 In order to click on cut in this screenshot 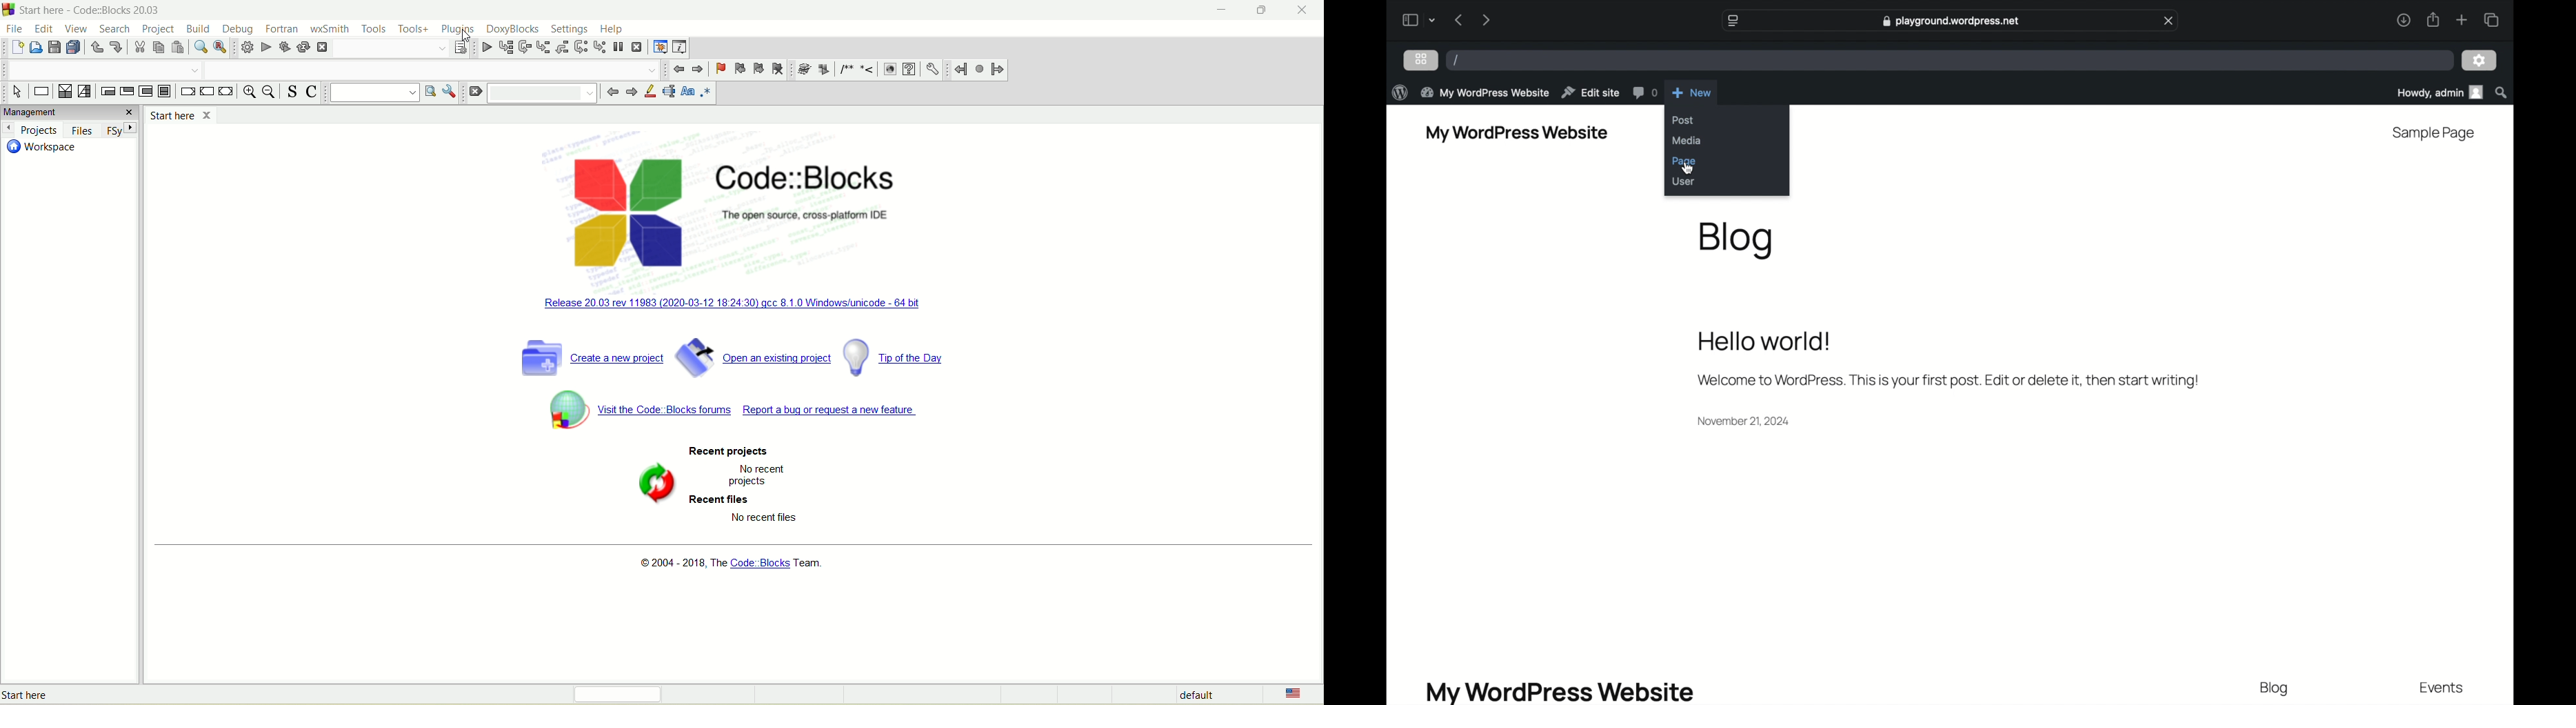, I will do `click(138, 50)`.